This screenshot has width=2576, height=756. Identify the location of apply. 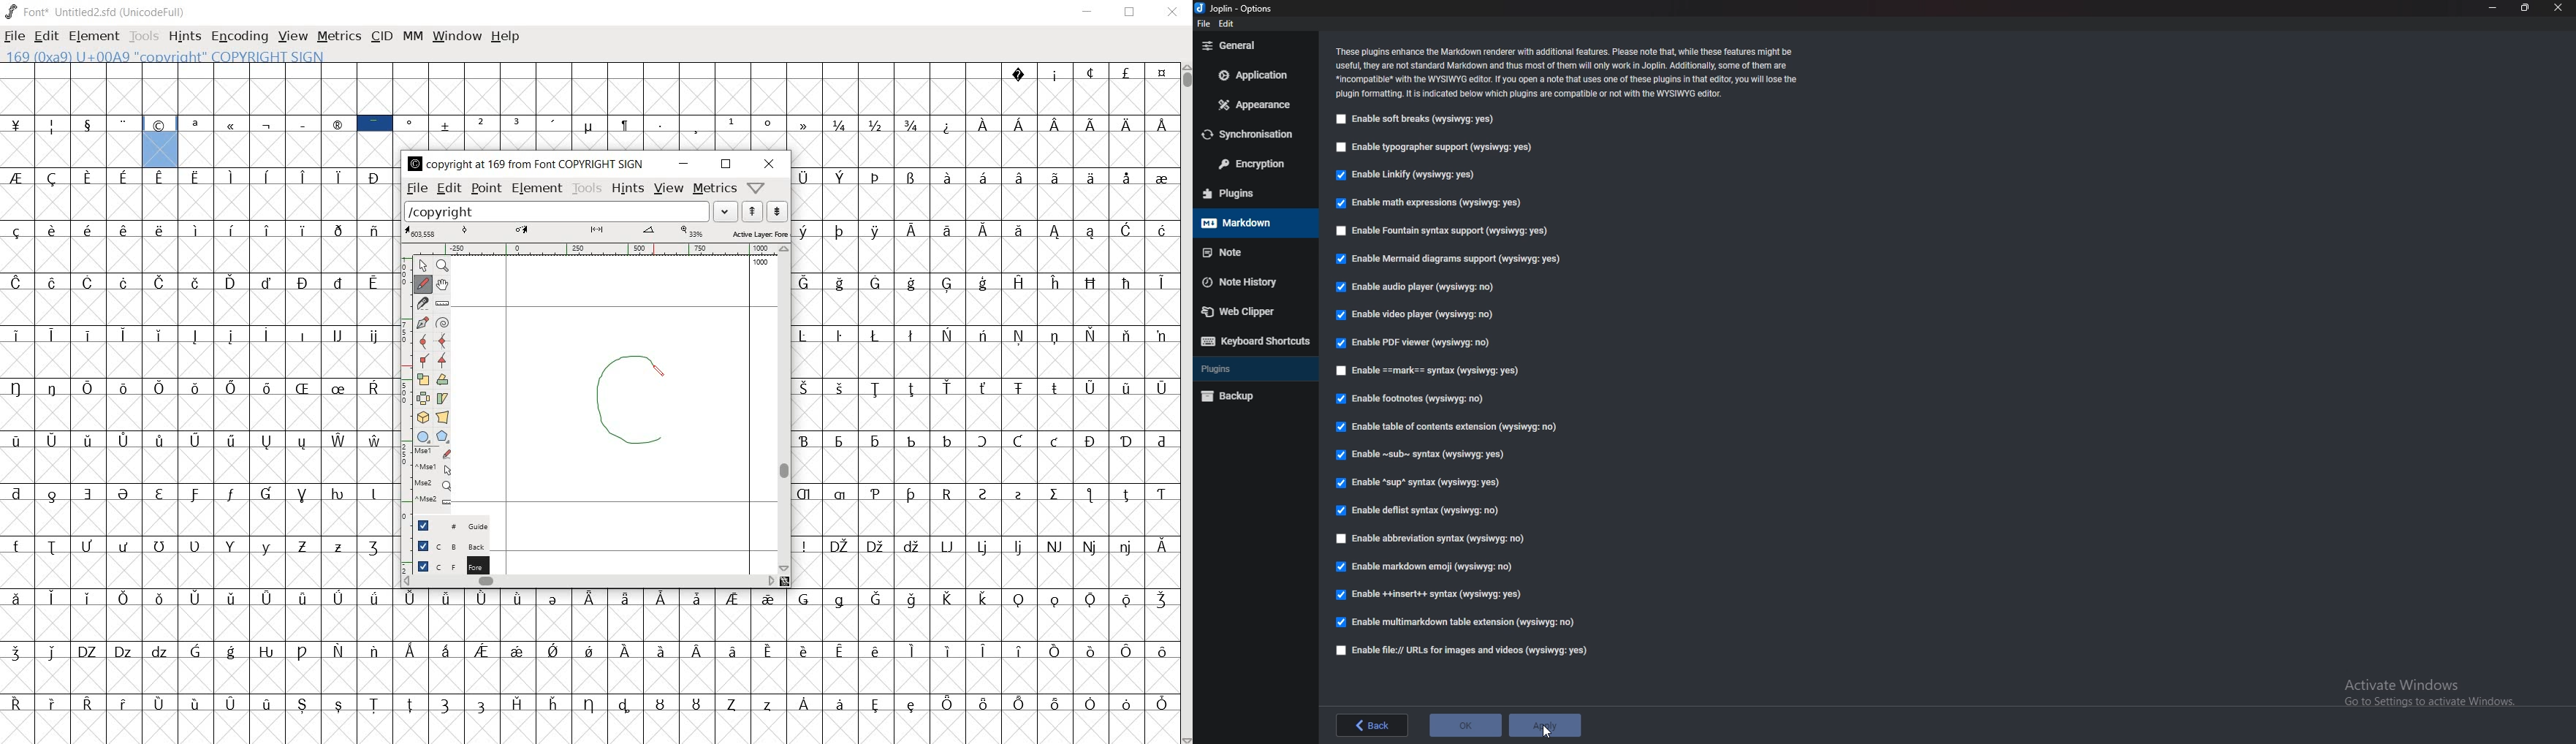
(1544, 725).